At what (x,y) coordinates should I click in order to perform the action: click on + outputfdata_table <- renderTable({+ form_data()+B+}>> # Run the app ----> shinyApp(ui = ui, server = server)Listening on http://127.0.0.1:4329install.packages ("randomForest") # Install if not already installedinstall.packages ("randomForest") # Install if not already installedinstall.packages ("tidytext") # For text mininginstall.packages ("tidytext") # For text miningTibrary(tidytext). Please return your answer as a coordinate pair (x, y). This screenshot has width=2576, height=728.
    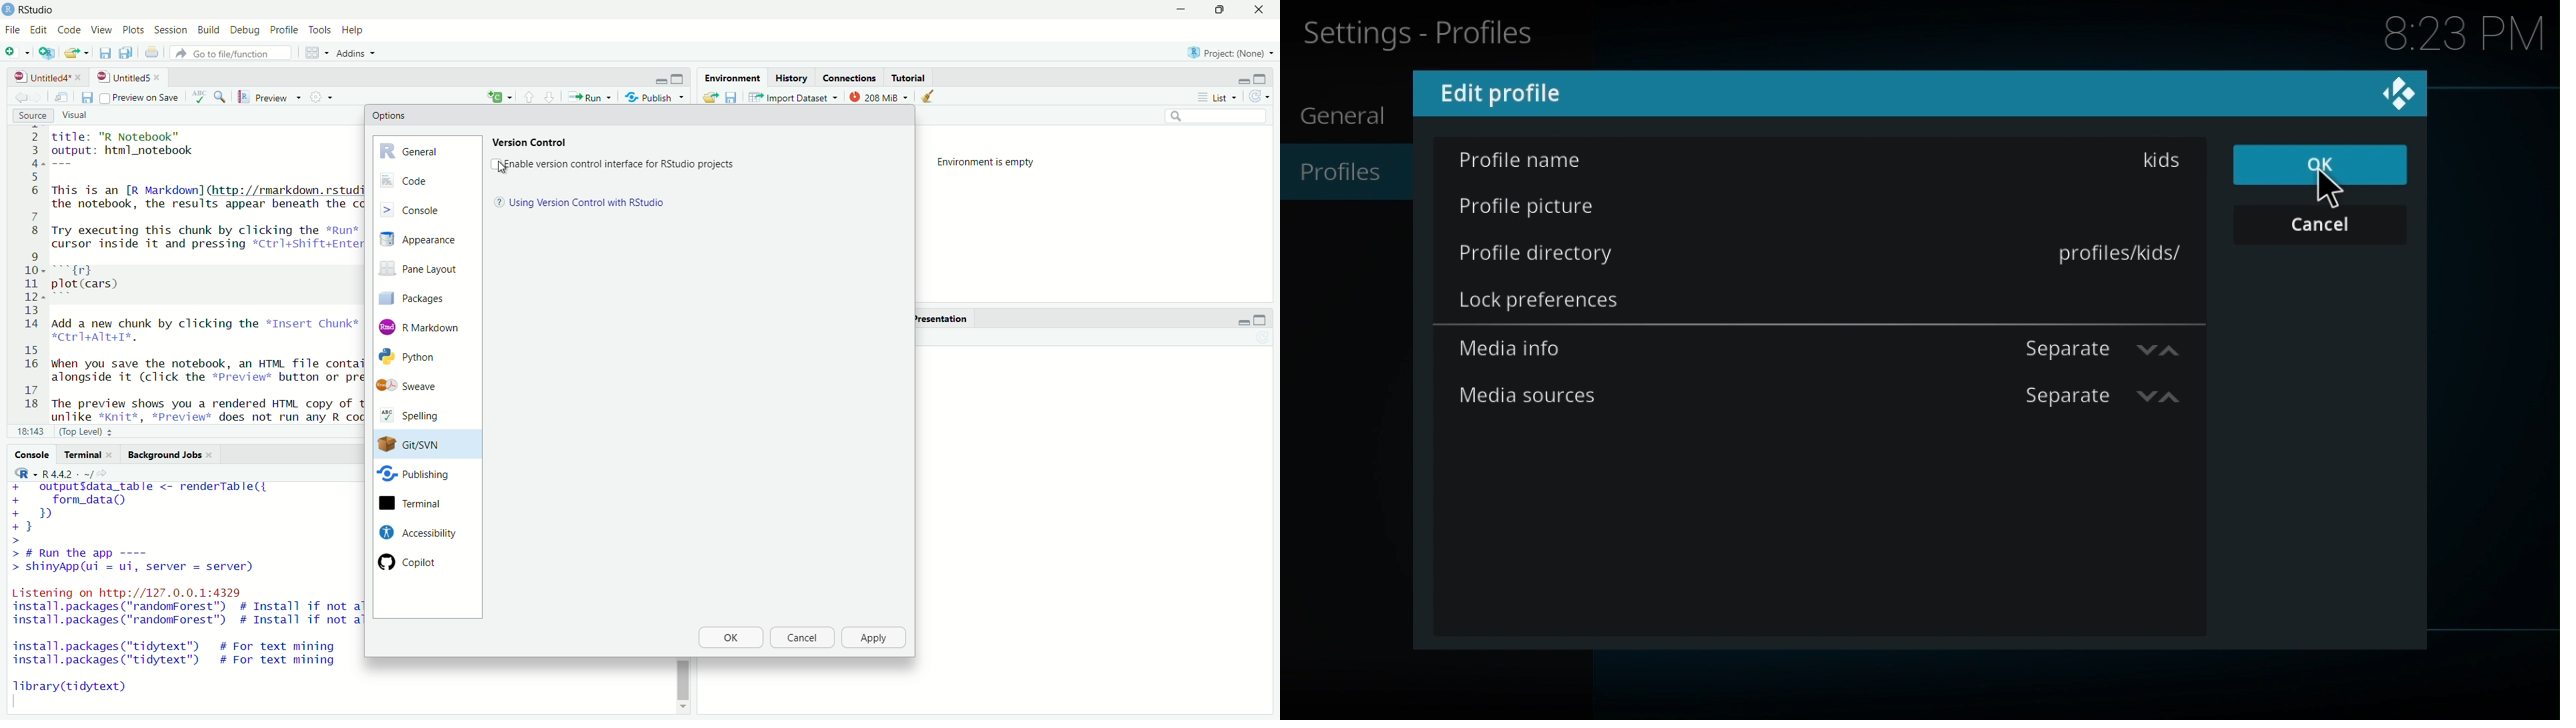
    Looking at the image, I should click on (183, 595).